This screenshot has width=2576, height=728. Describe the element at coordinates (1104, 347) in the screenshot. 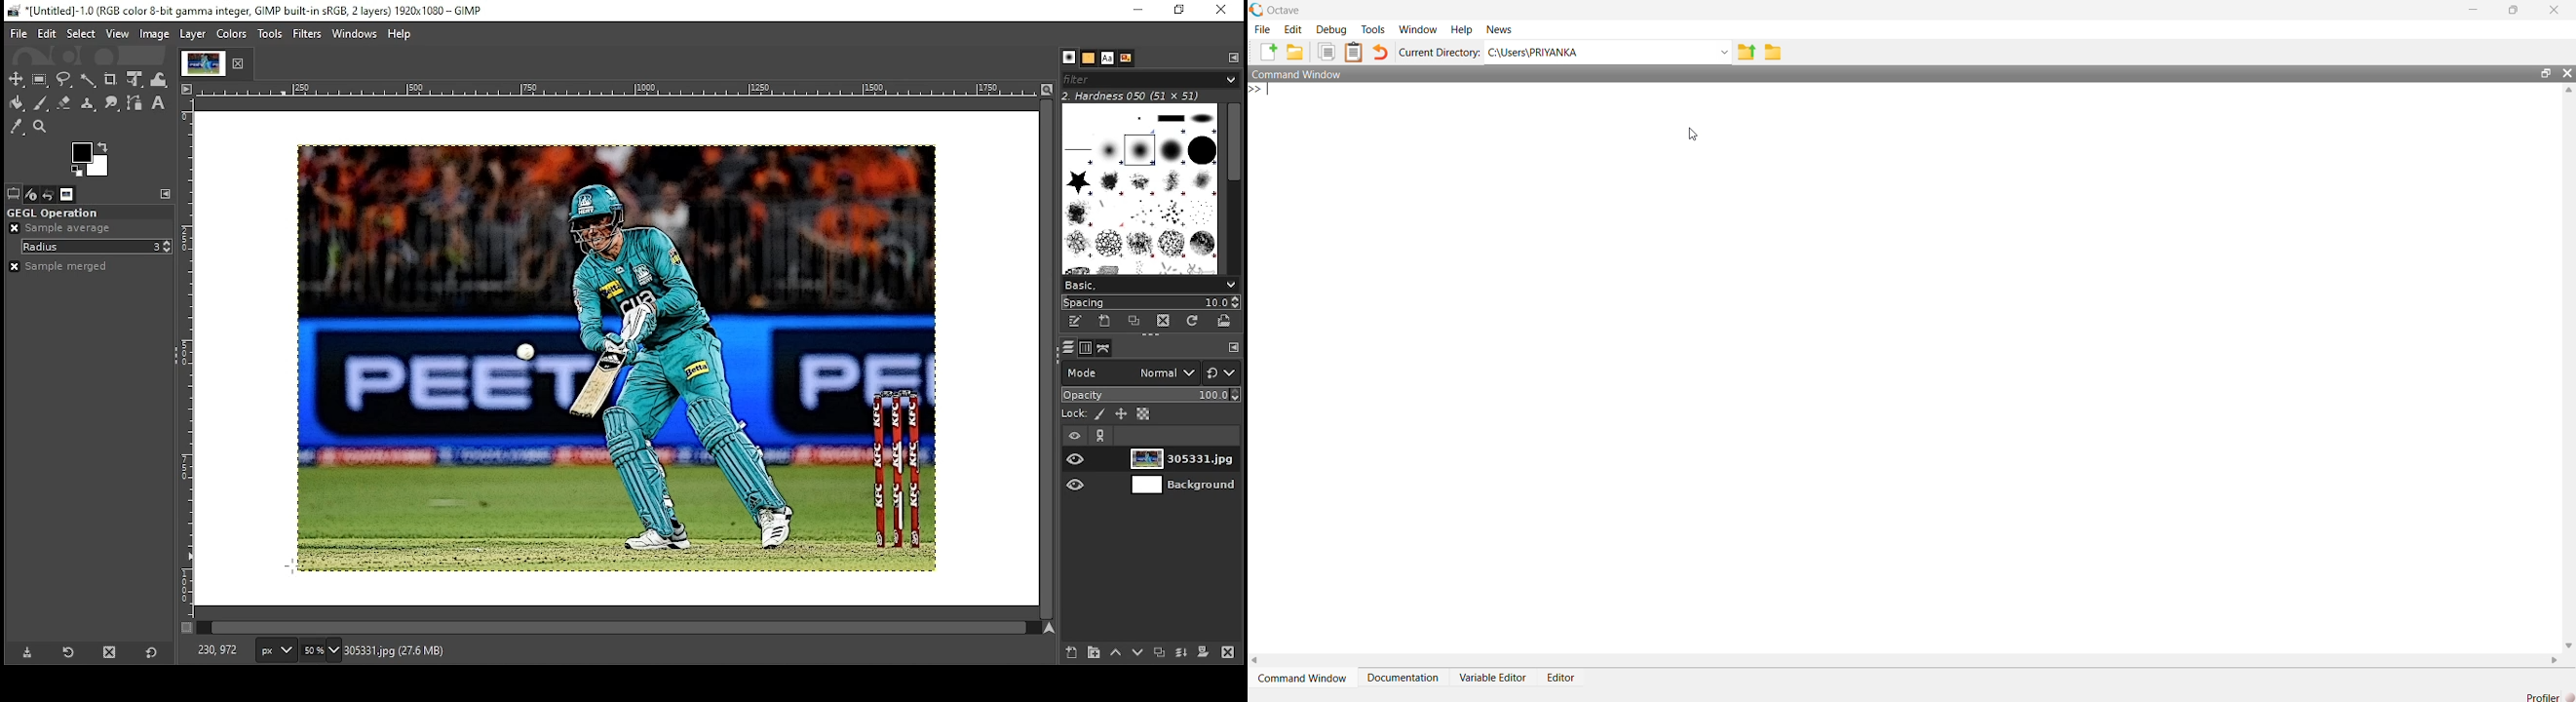

I see `paths` at that location.